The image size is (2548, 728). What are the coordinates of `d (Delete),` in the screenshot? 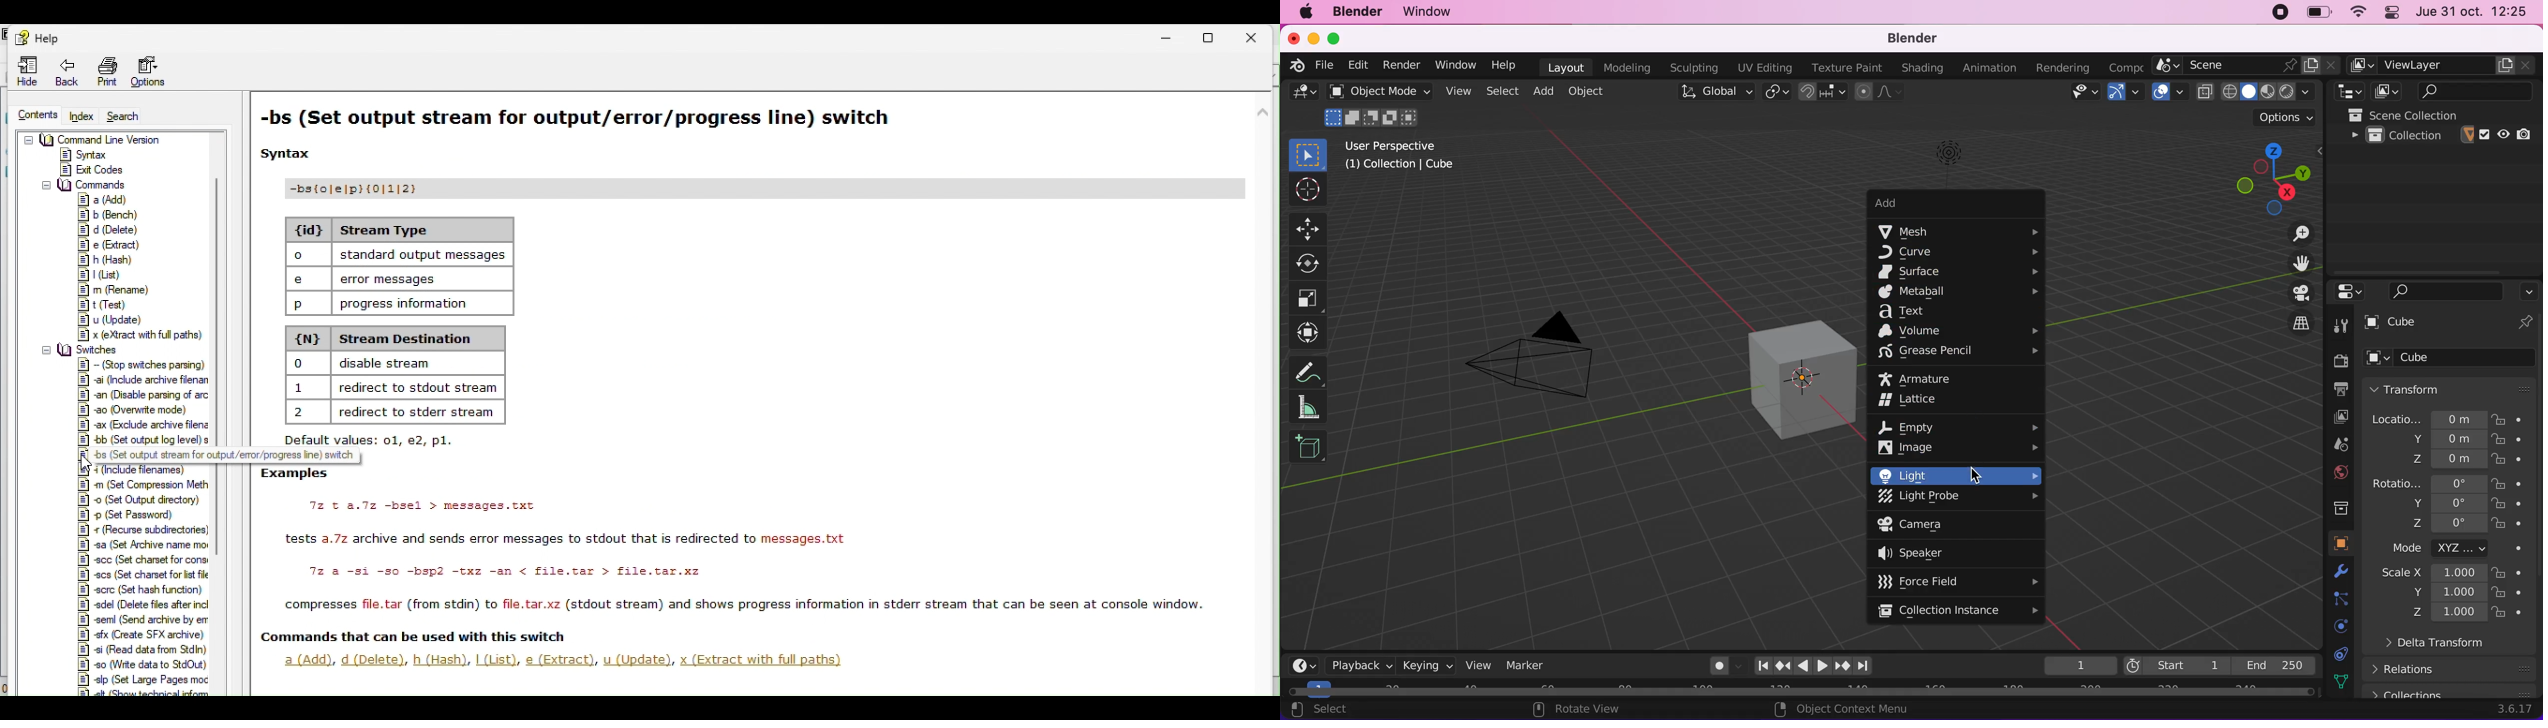 It's located at (374, 660).